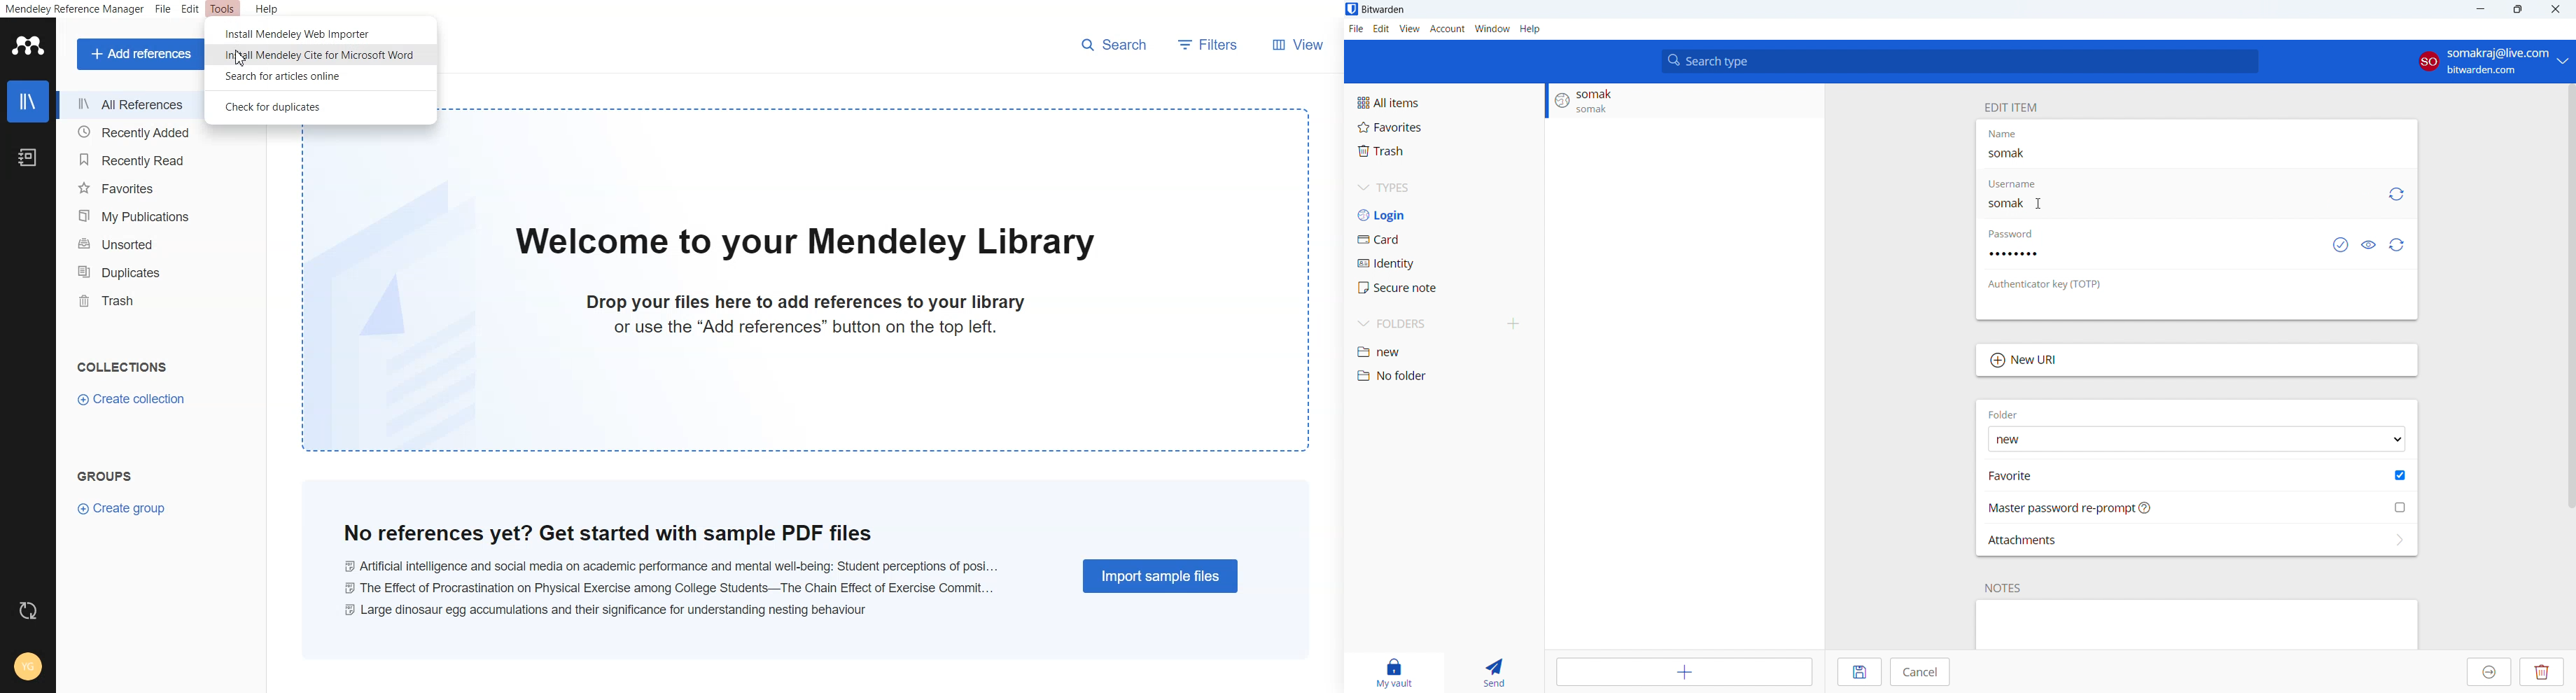  Describe the element at coordinates (2018, 234) in the screenshot. I see `password` at that location.